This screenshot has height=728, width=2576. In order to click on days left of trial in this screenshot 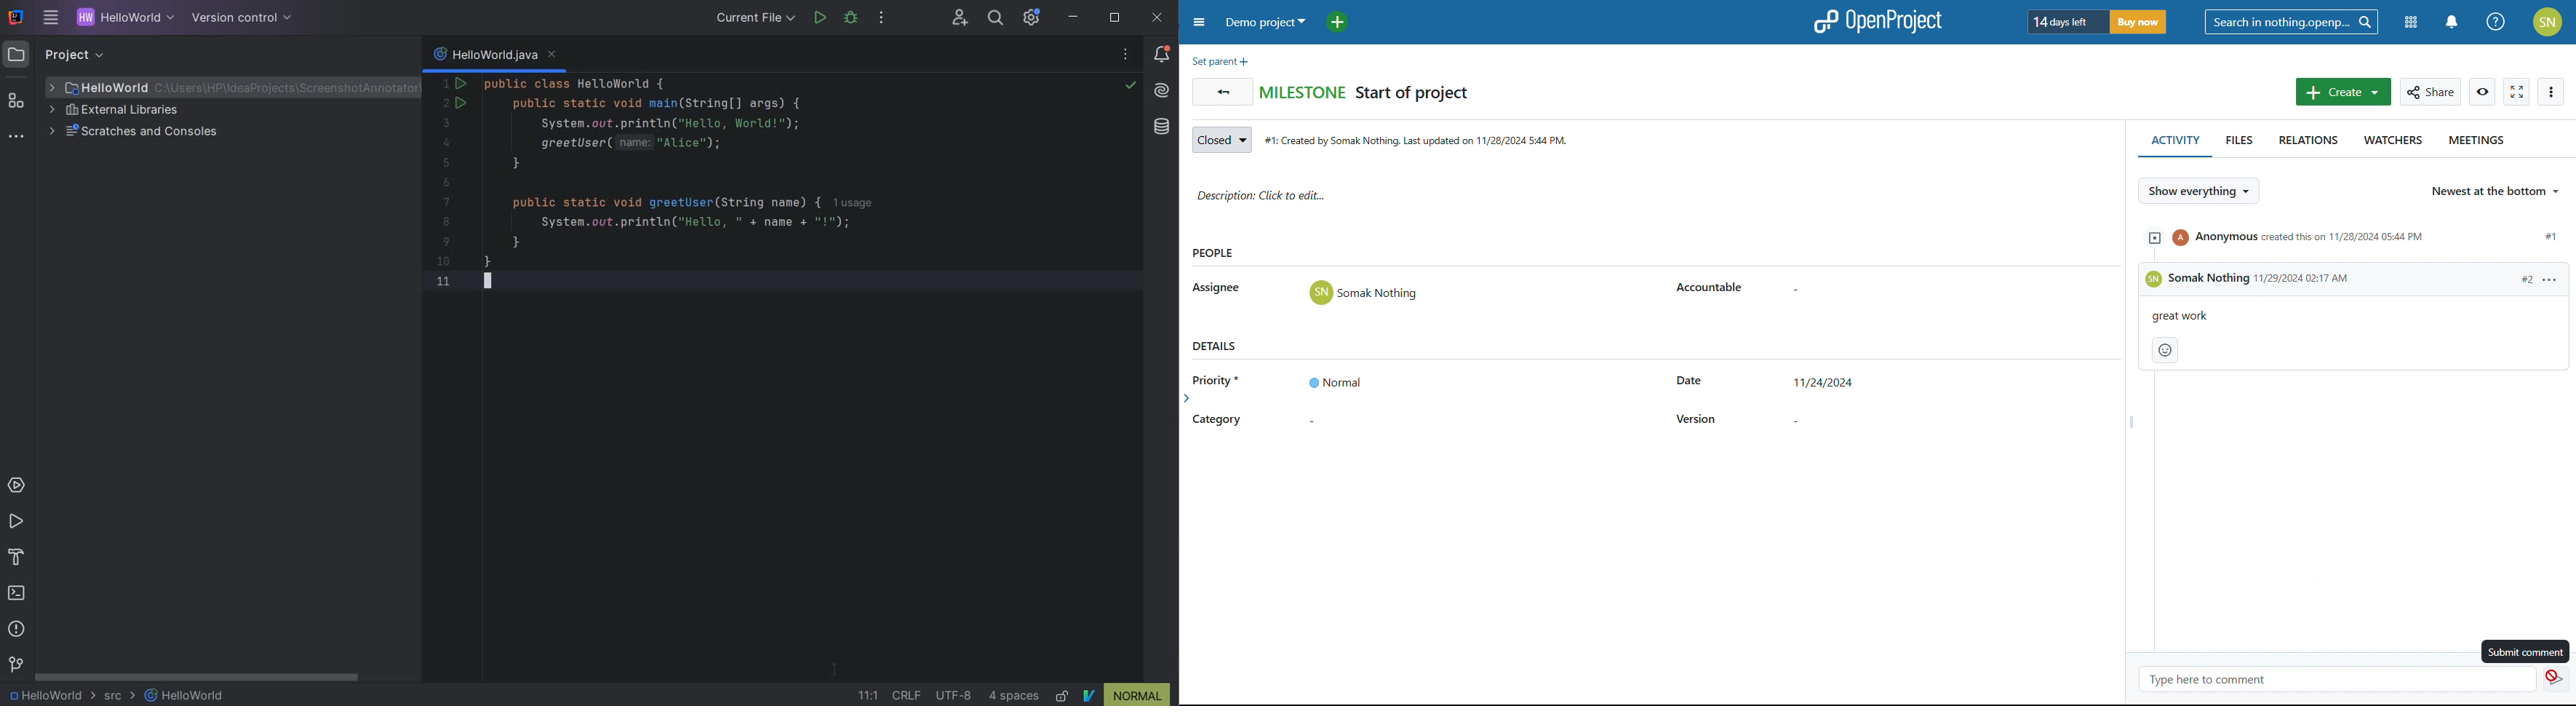, I will do `click(2063, 21)`.